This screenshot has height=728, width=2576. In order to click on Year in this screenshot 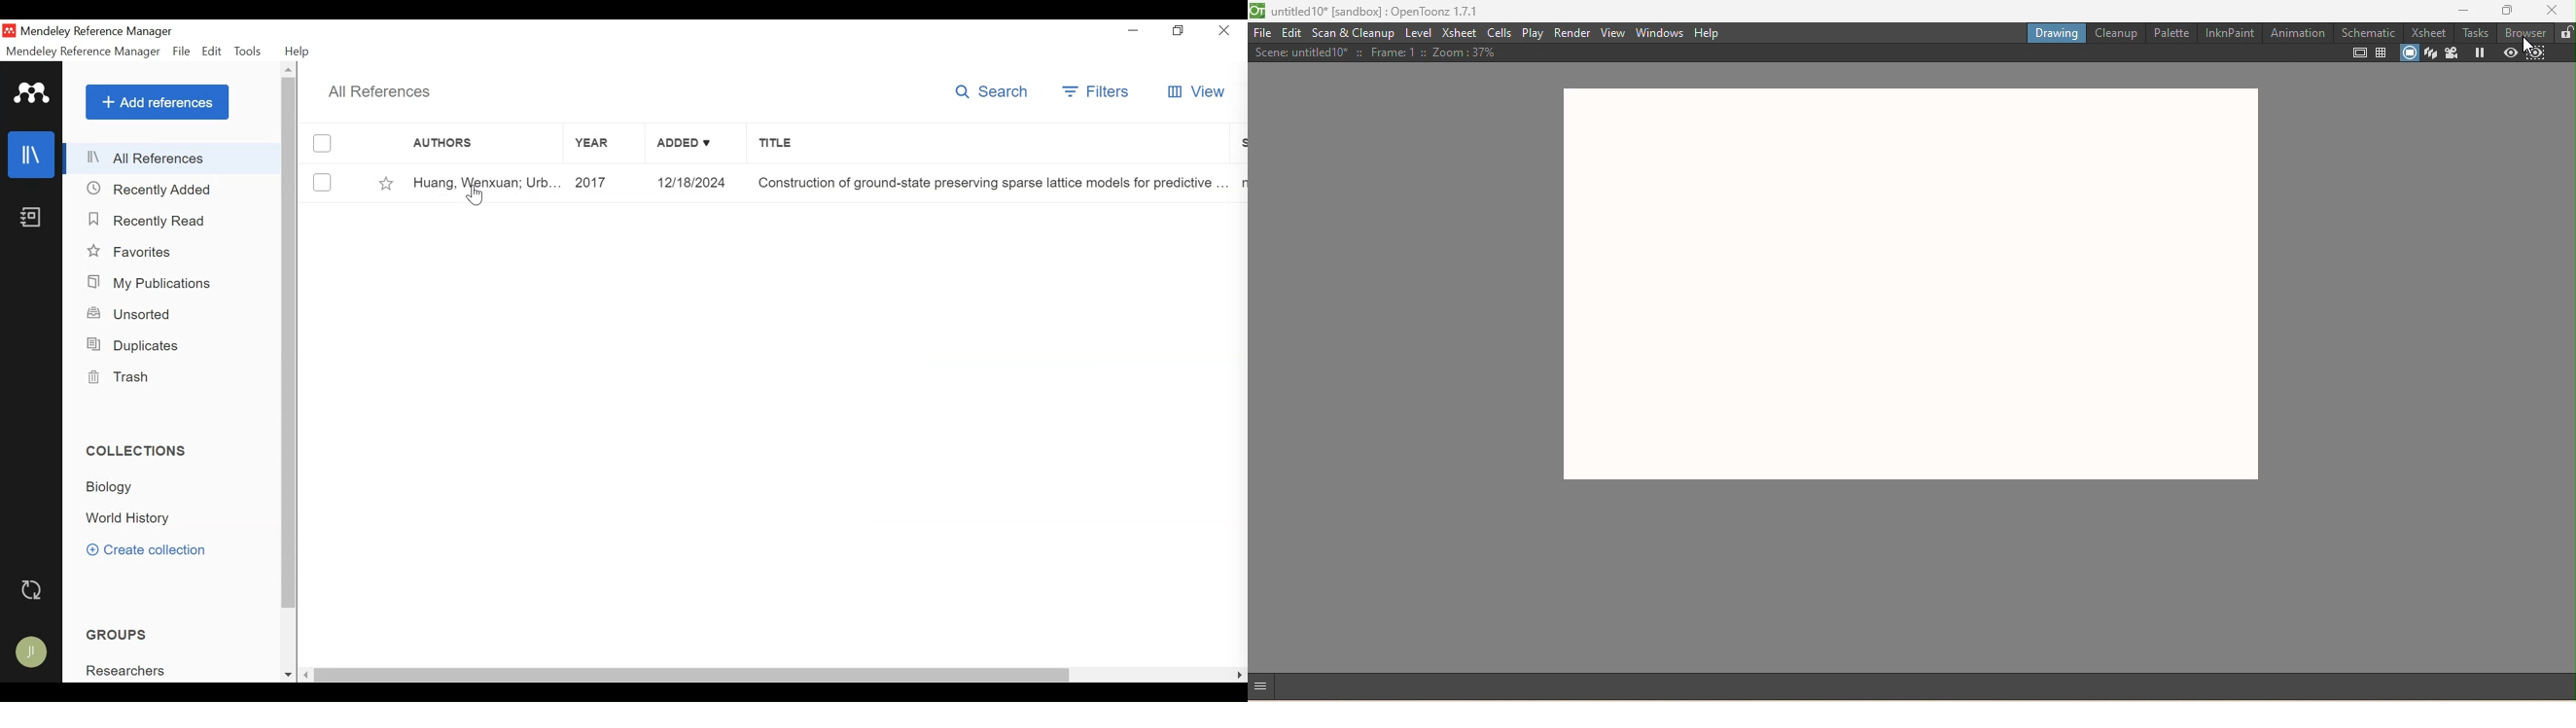, I will do `click(605, 144)`.